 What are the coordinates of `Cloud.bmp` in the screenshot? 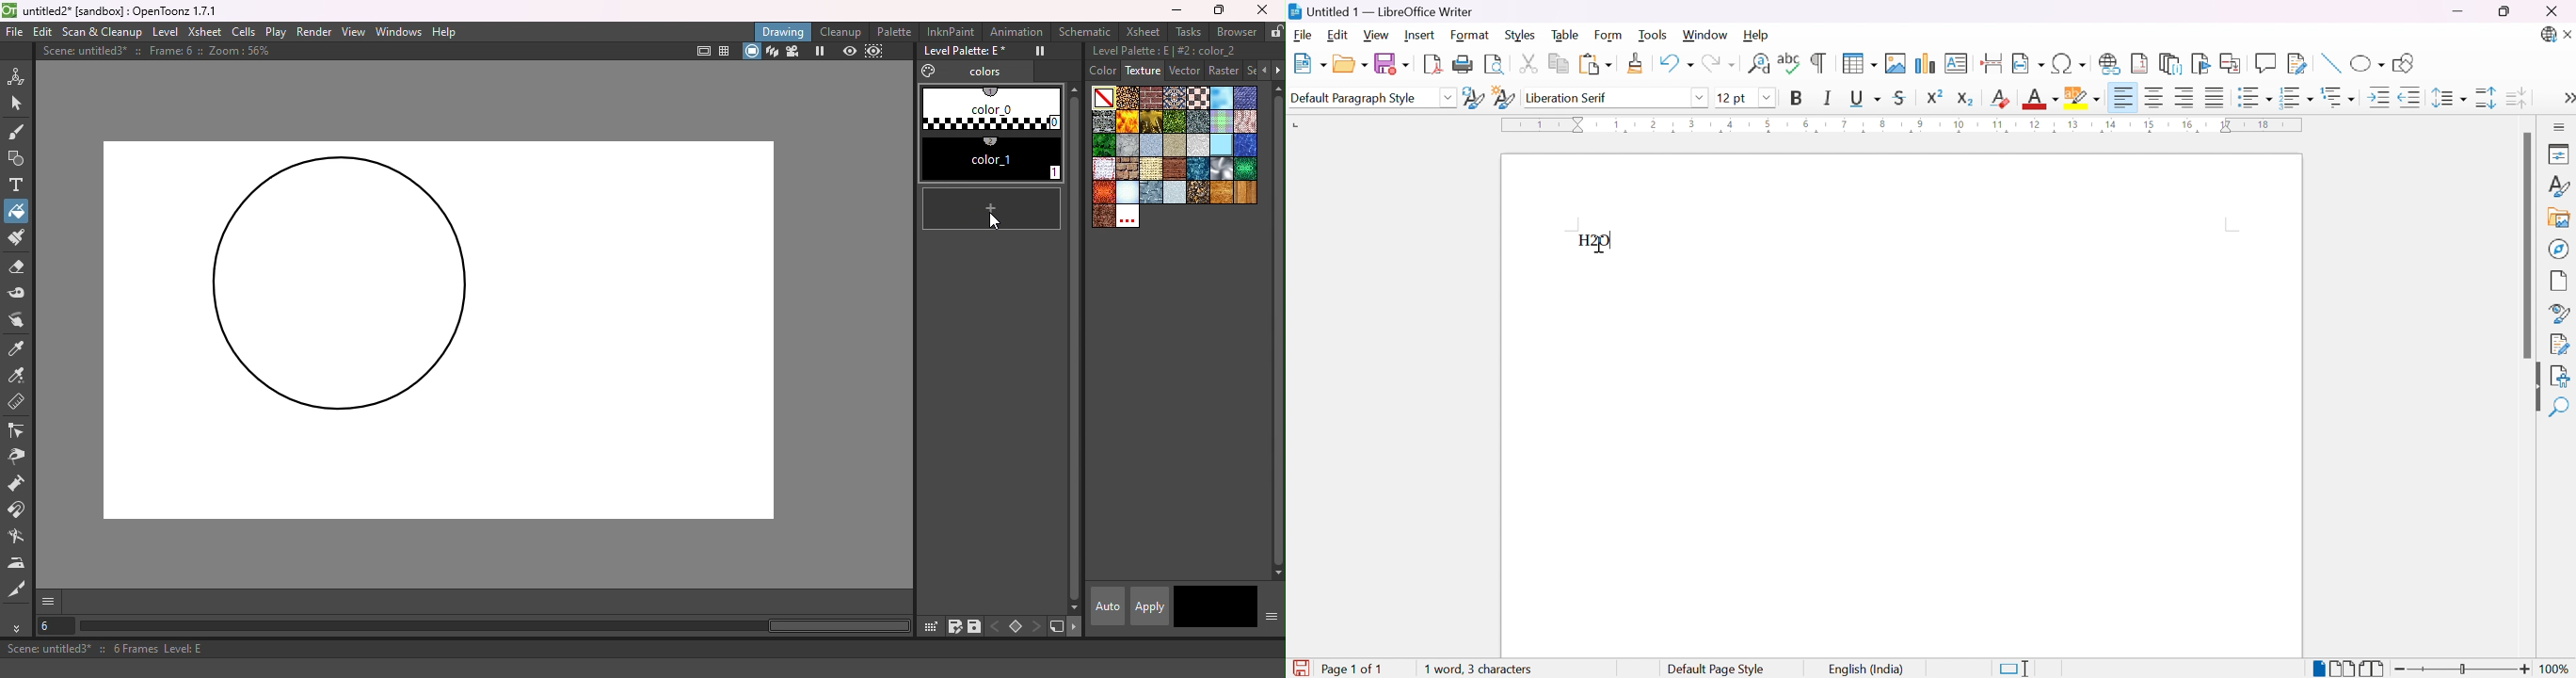 It's located at (1222, 97).